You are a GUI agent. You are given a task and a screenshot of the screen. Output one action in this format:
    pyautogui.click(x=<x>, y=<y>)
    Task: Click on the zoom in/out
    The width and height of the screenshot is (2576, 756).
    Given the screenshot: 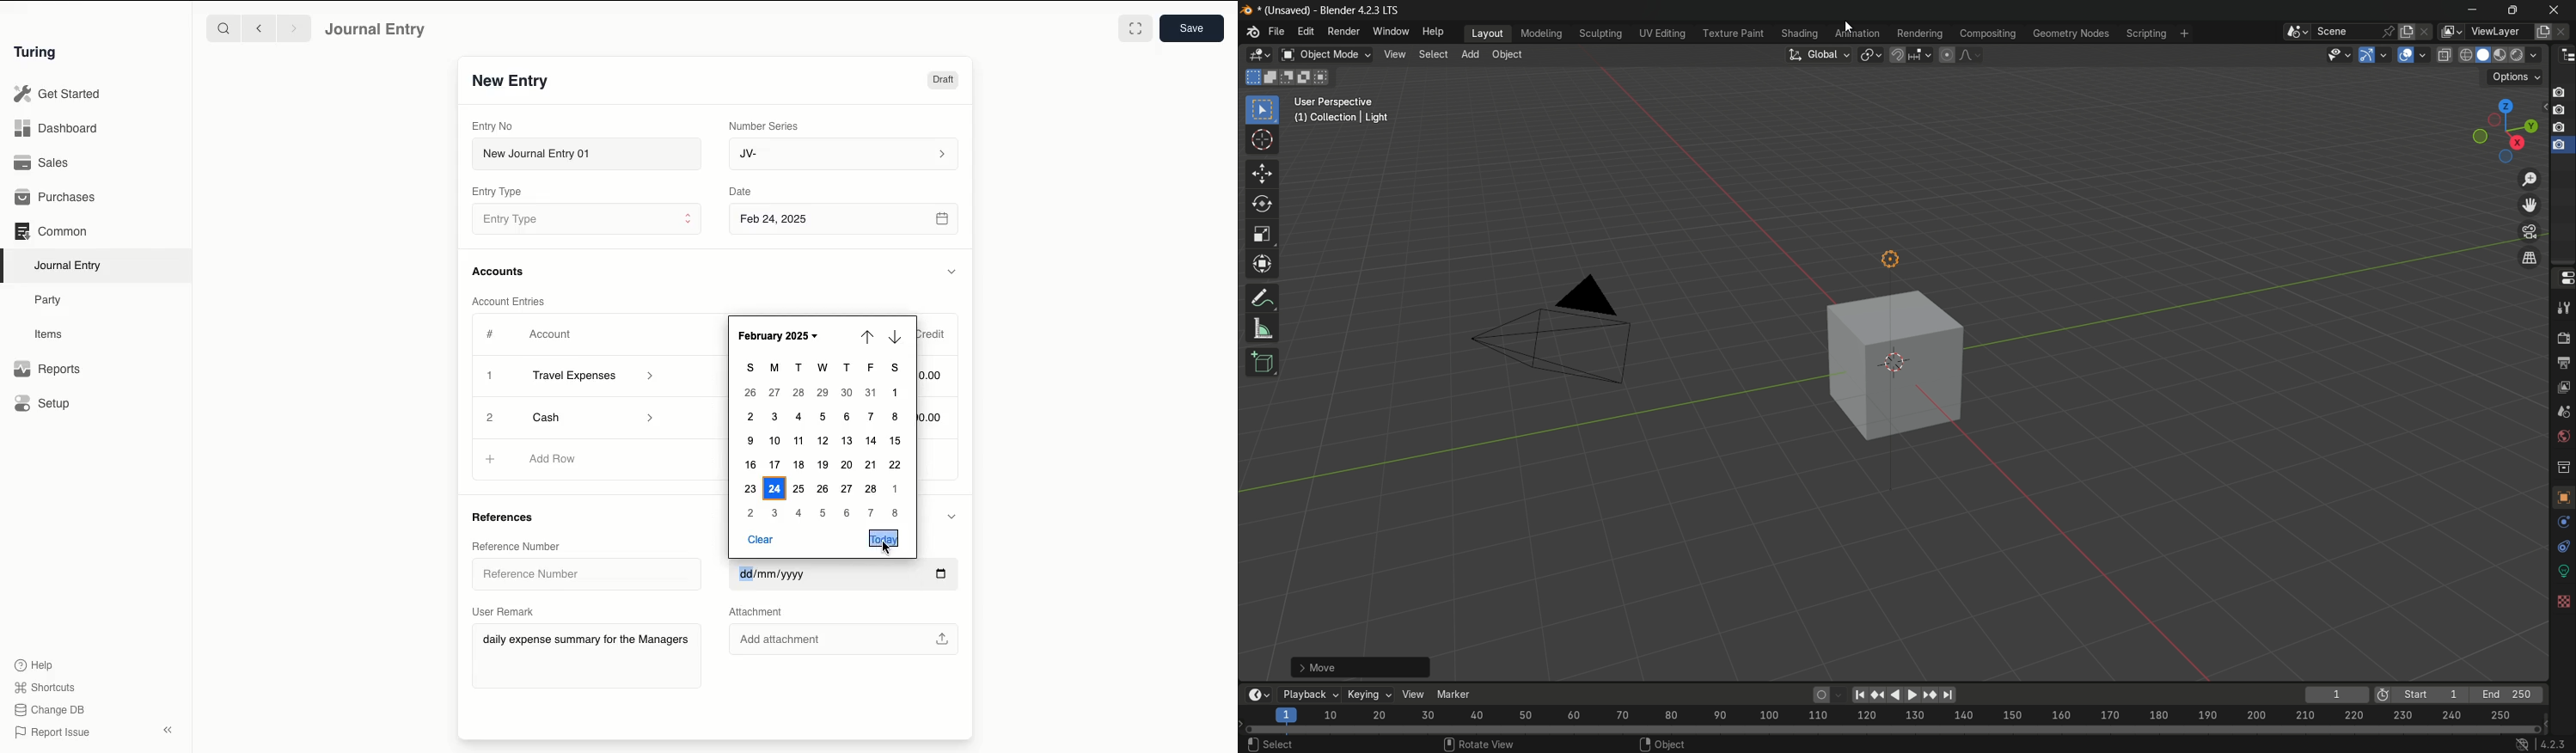 What is the action you would take?
    pyautogui.click(x=2530, y=178)
    